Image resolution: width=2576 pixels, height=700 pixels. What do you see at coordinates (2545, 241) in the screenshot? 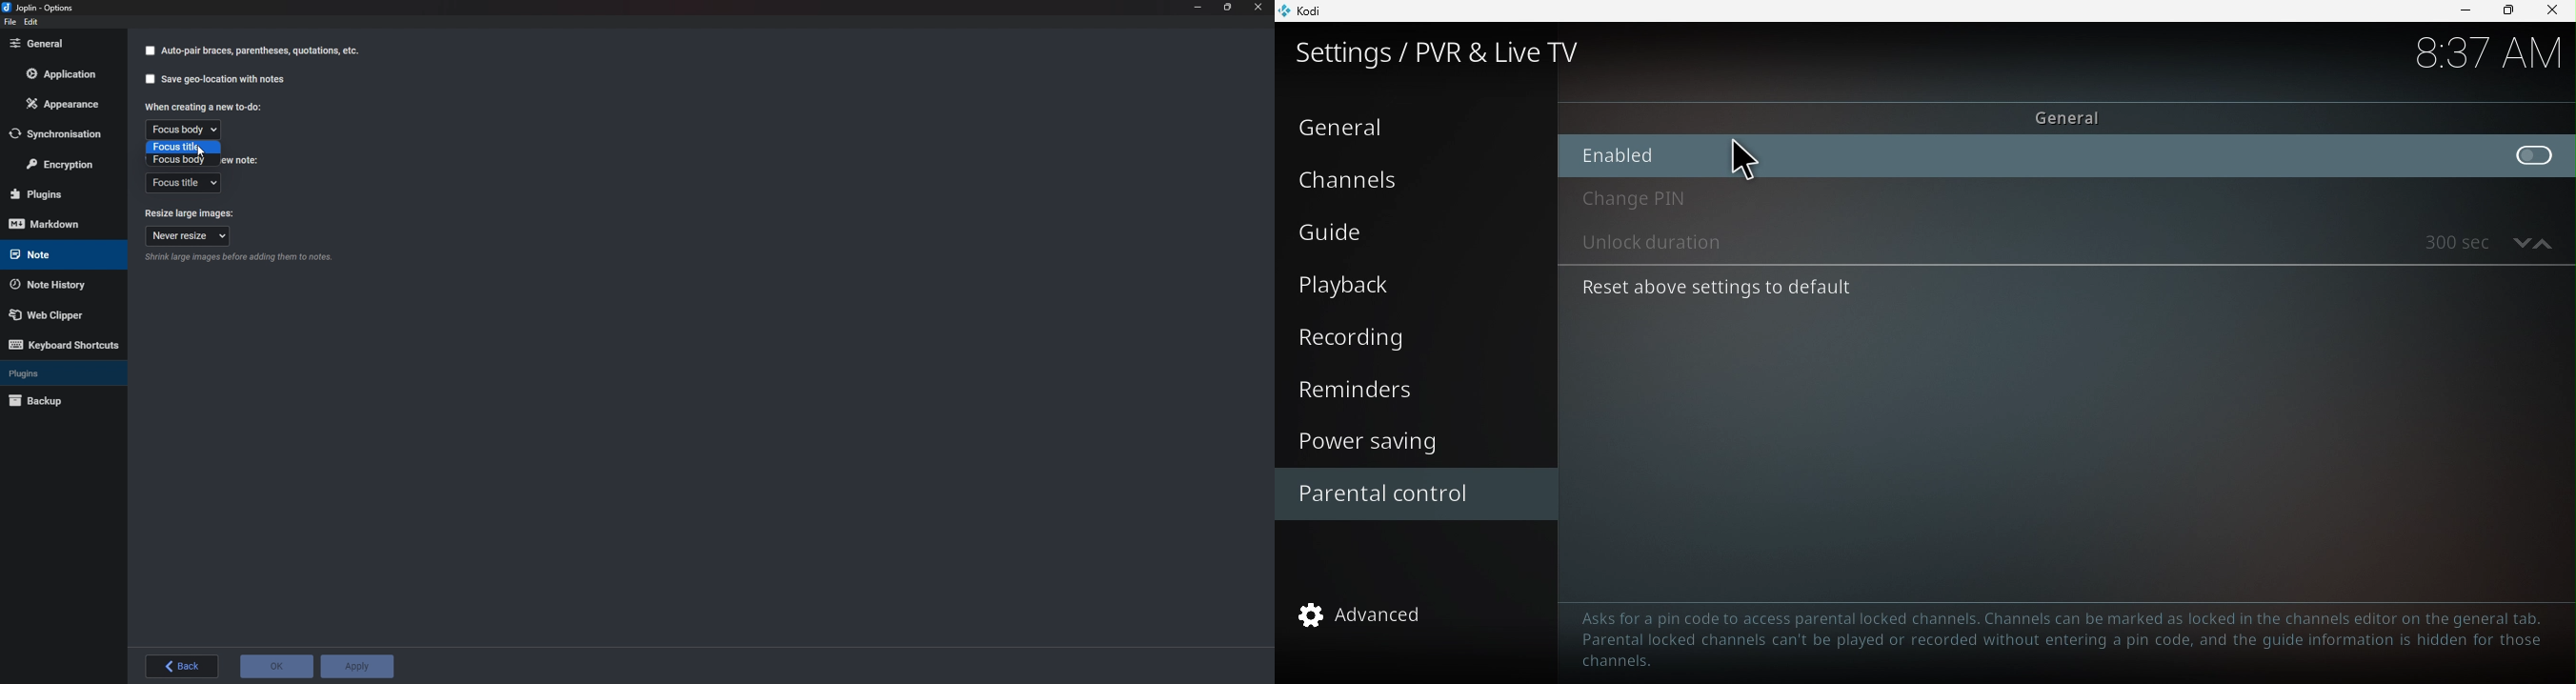
I see `increase` at bounding box center [2545, 241].